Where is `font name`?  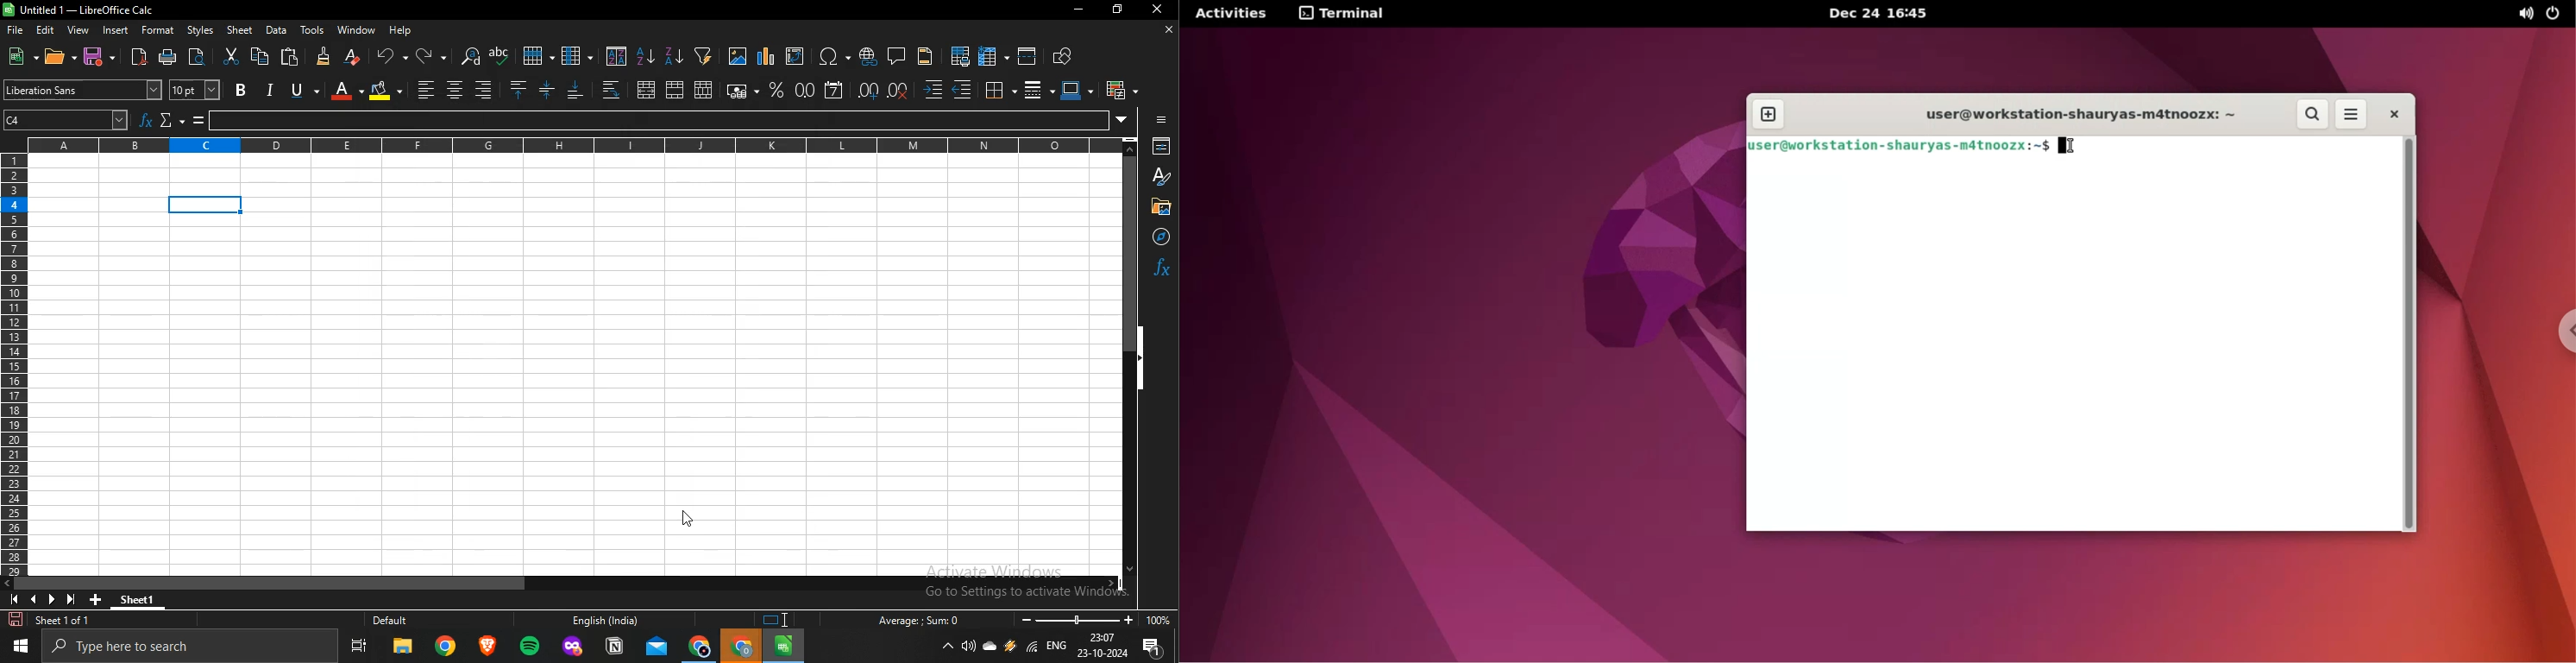 font name is located at coordinates (83, 91).